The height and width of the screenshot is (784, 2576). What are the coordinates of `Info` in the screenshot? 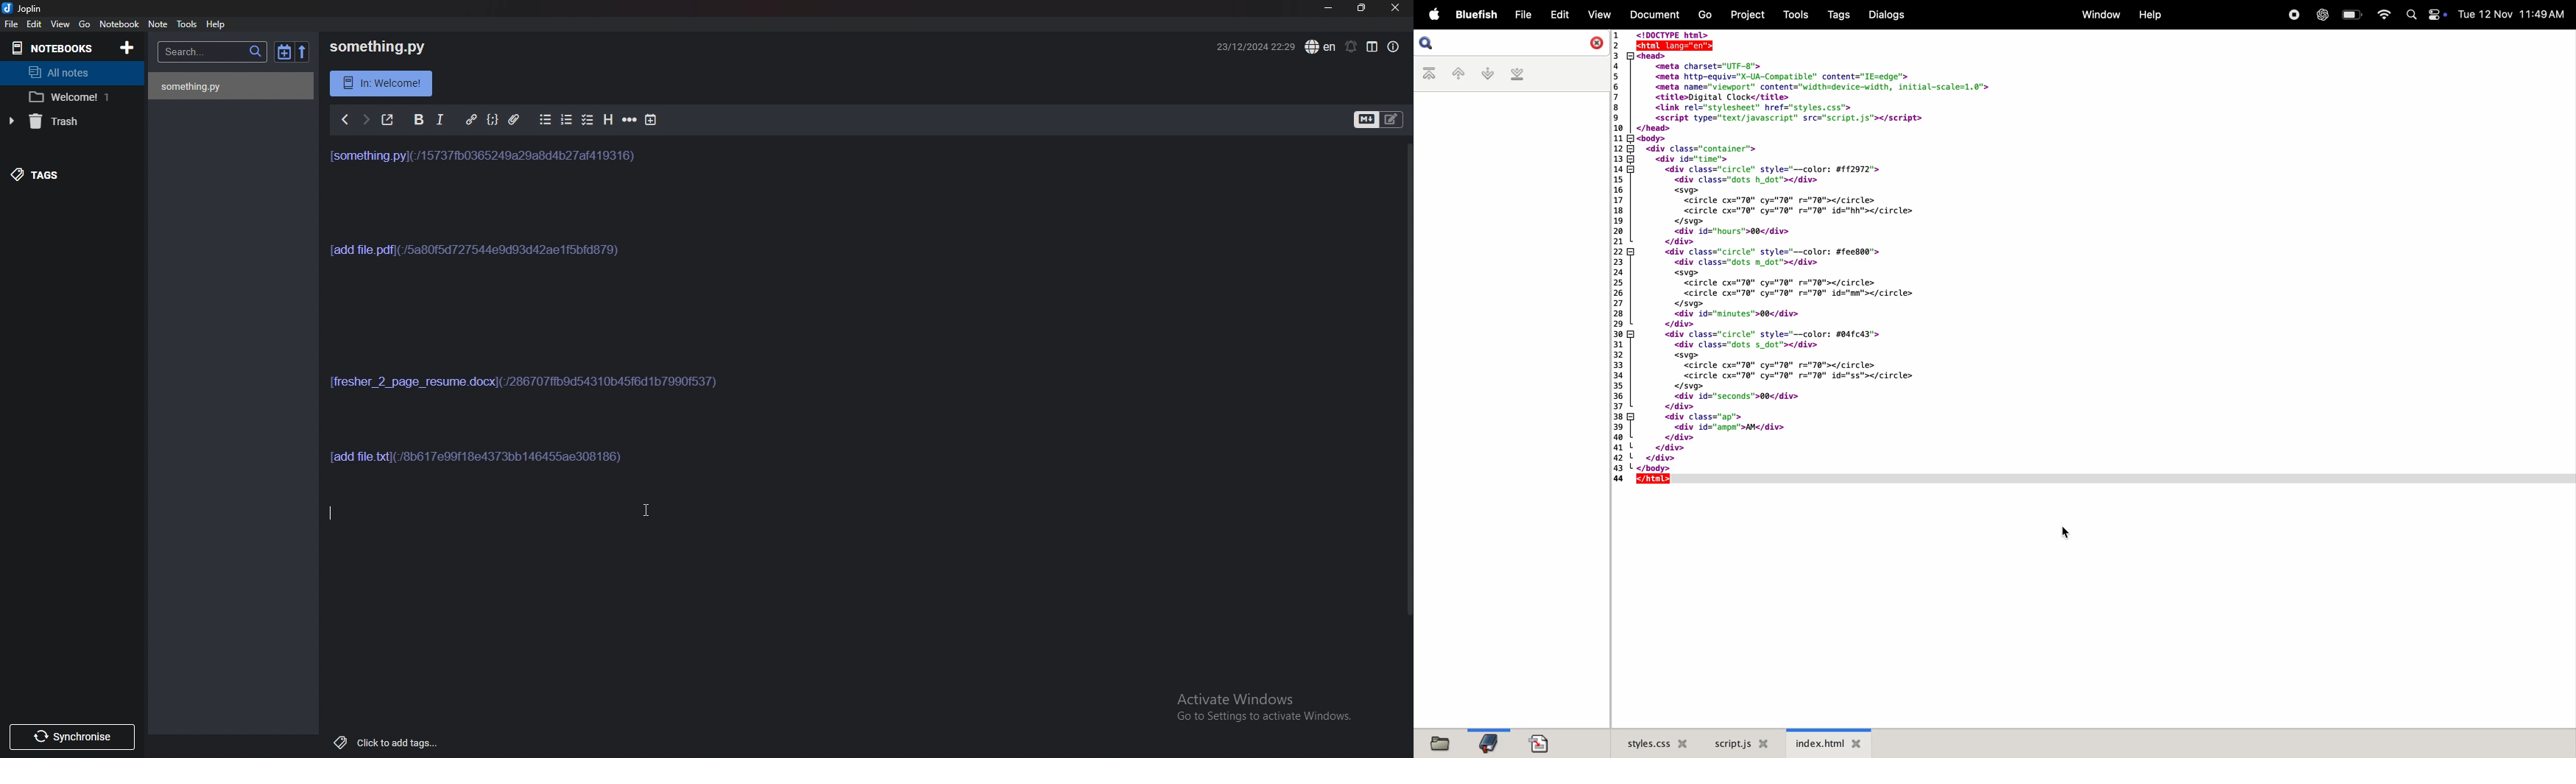 It's located at (380, 84).